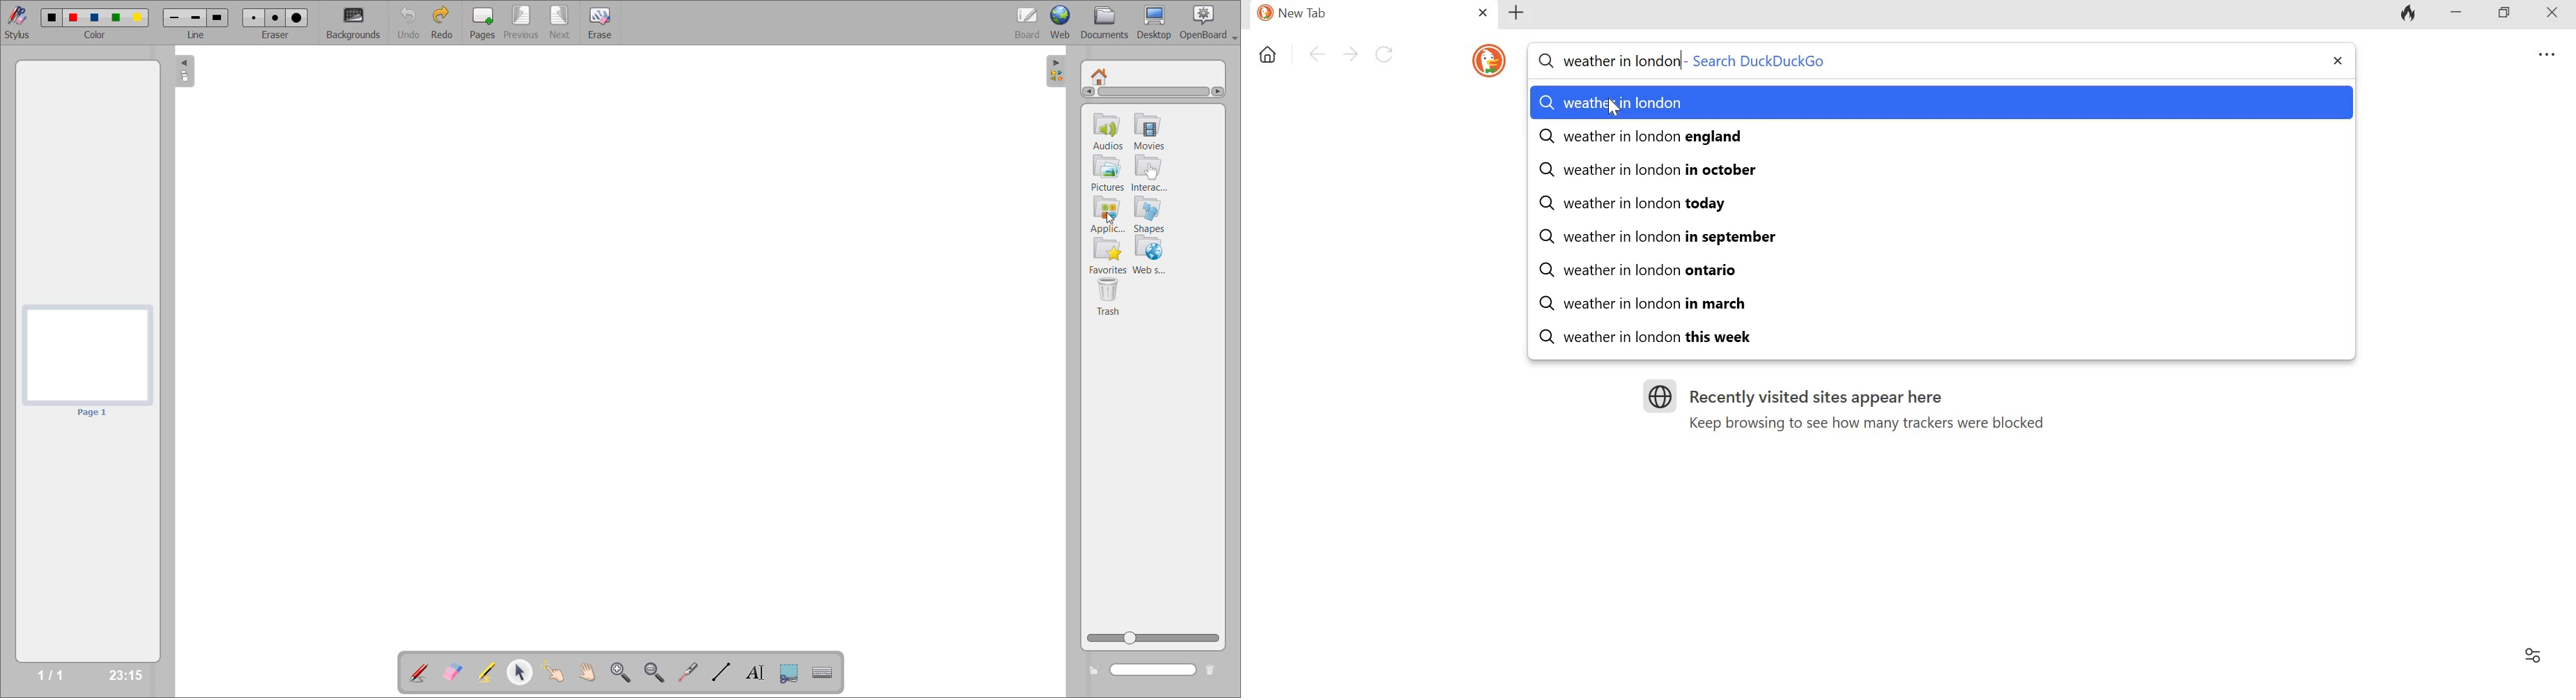 The width and height of the screenshot is (2576, 700). Describe the element at coordinates (1315, 54) in the screenshot. I see `Go back one page` at that location.